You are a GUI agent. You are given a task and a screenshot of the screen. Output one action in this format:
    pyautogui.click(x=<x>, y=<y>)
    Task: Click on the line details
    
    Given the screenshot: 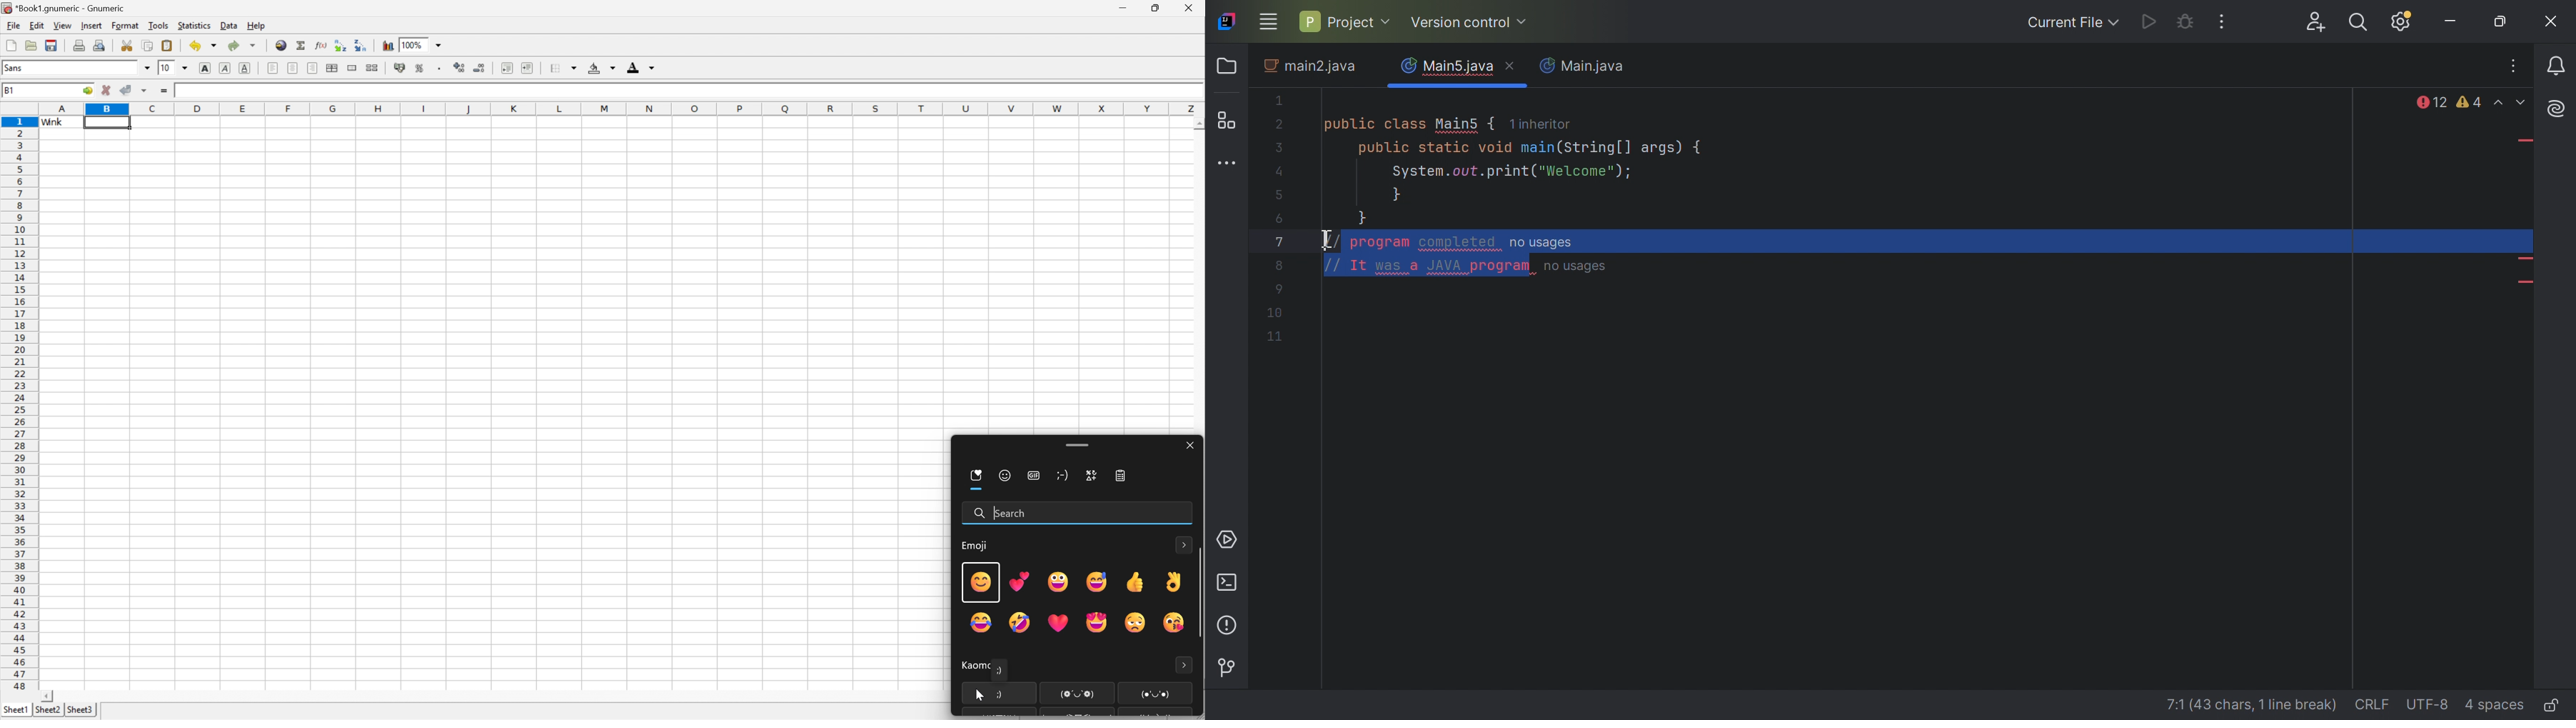 What is the action you would take?
    pyautogui.click(x=2240, y=702)
    